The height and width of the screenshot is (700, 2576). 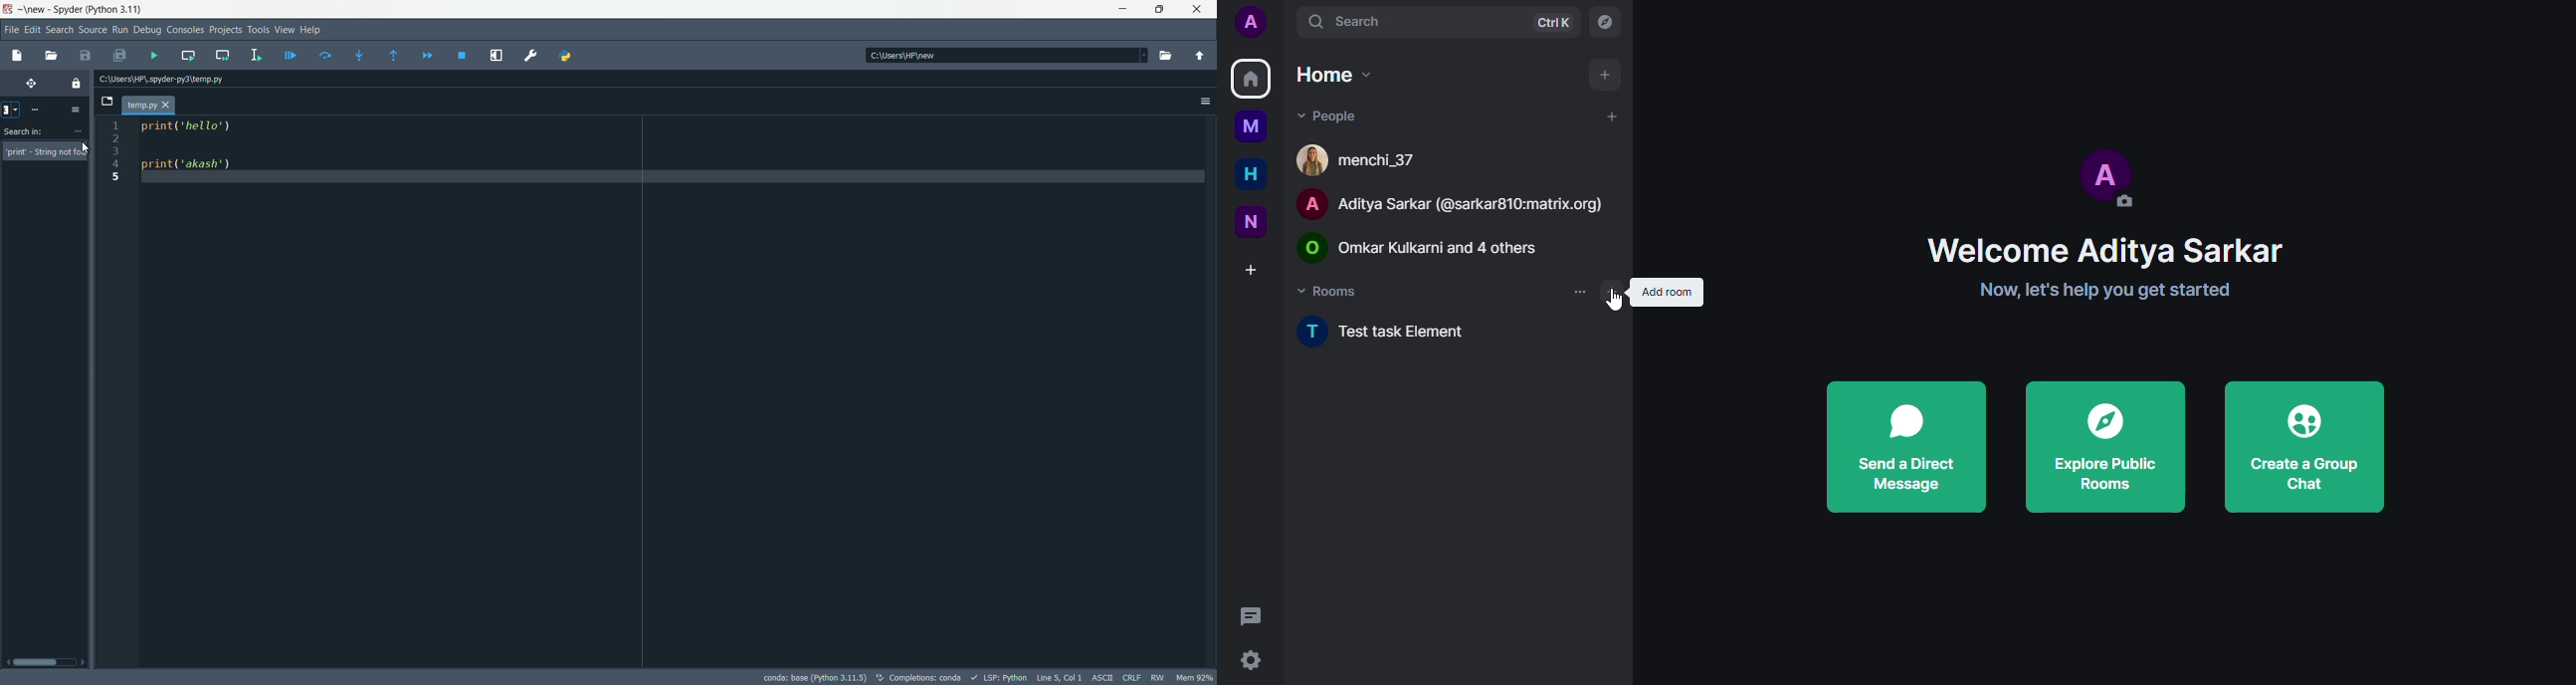 What do you see at coordinates (1002, 677) in the screenshot?
I see `LSP:Python` at bounding box center [1002, 677].